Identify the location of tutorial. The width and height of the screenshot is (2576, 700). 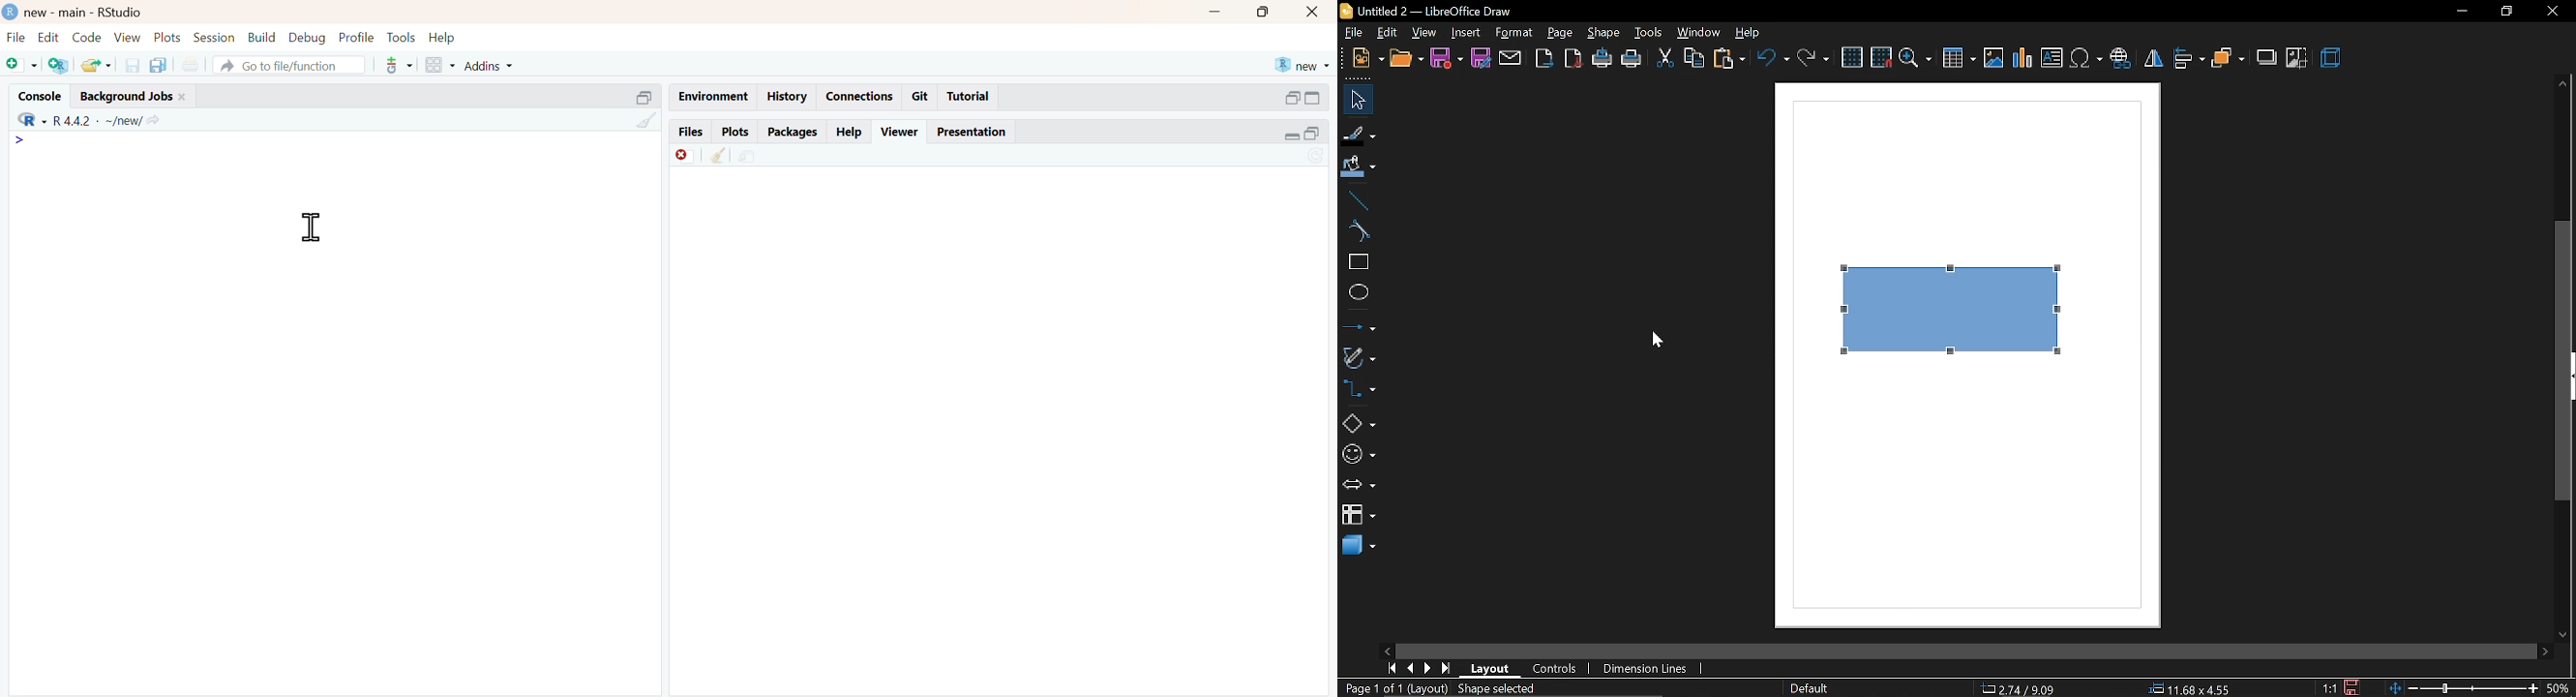
(968, 97).